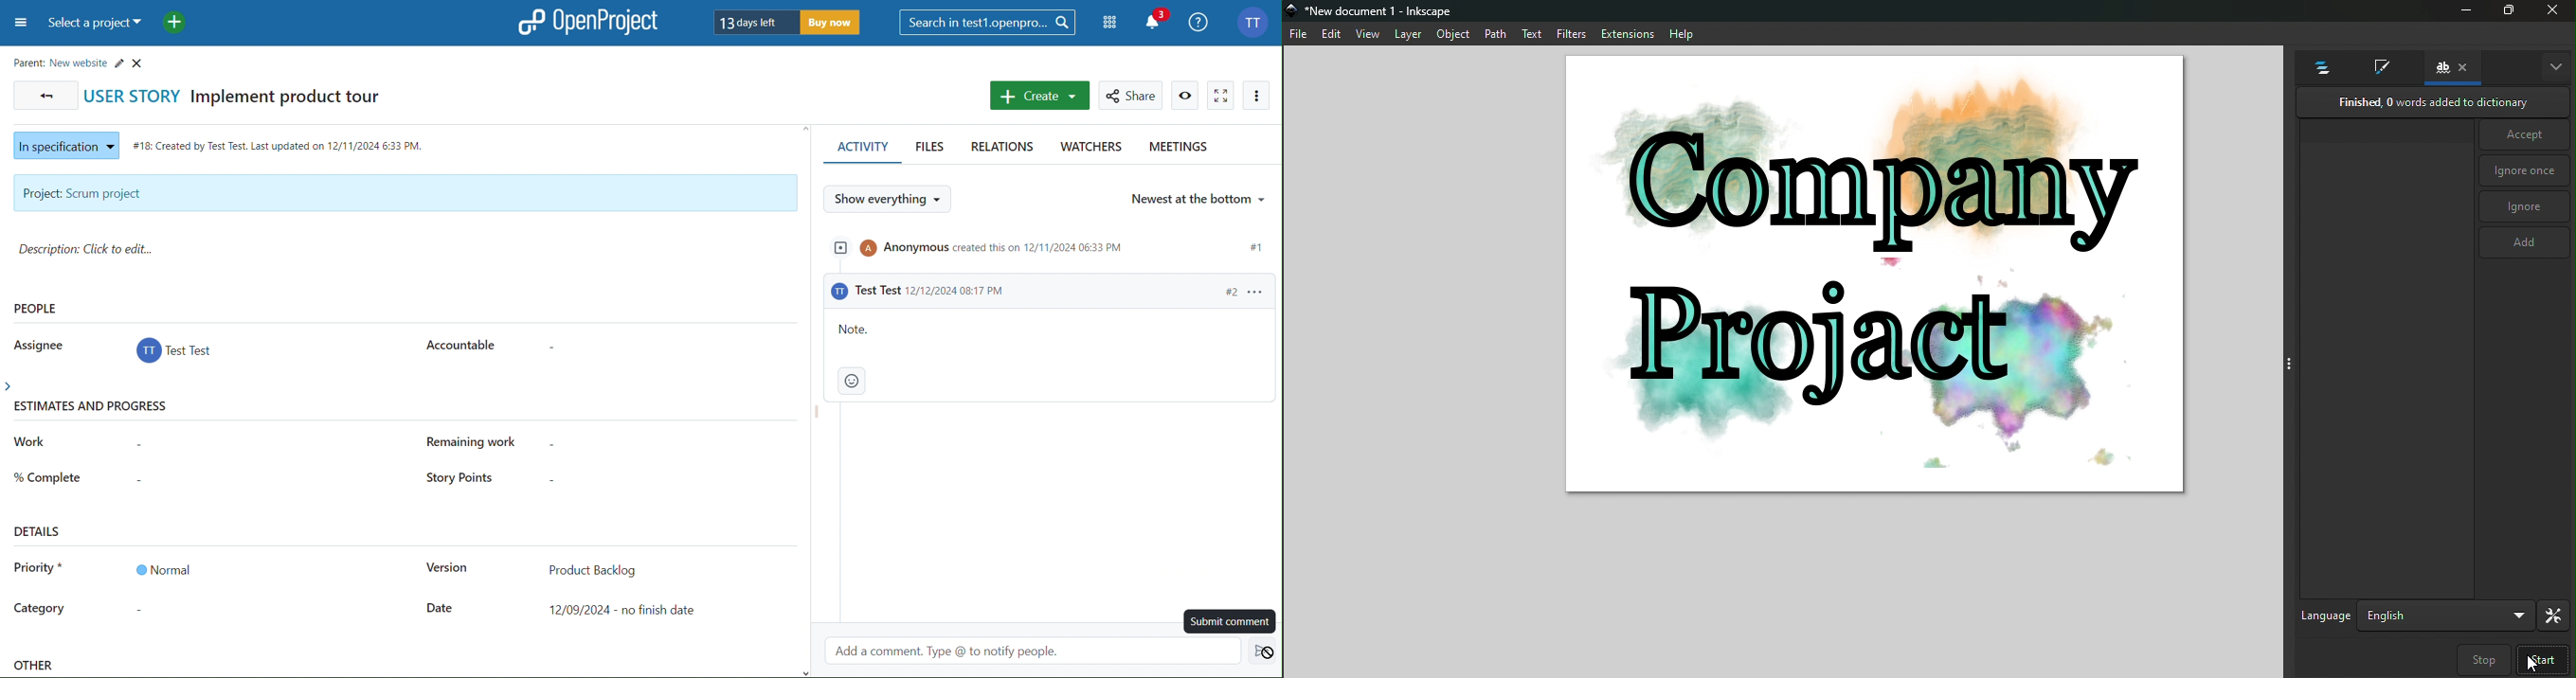 The width and height of the screenshot is (2576, 700). I want to click on In specification, so click(63, 143).